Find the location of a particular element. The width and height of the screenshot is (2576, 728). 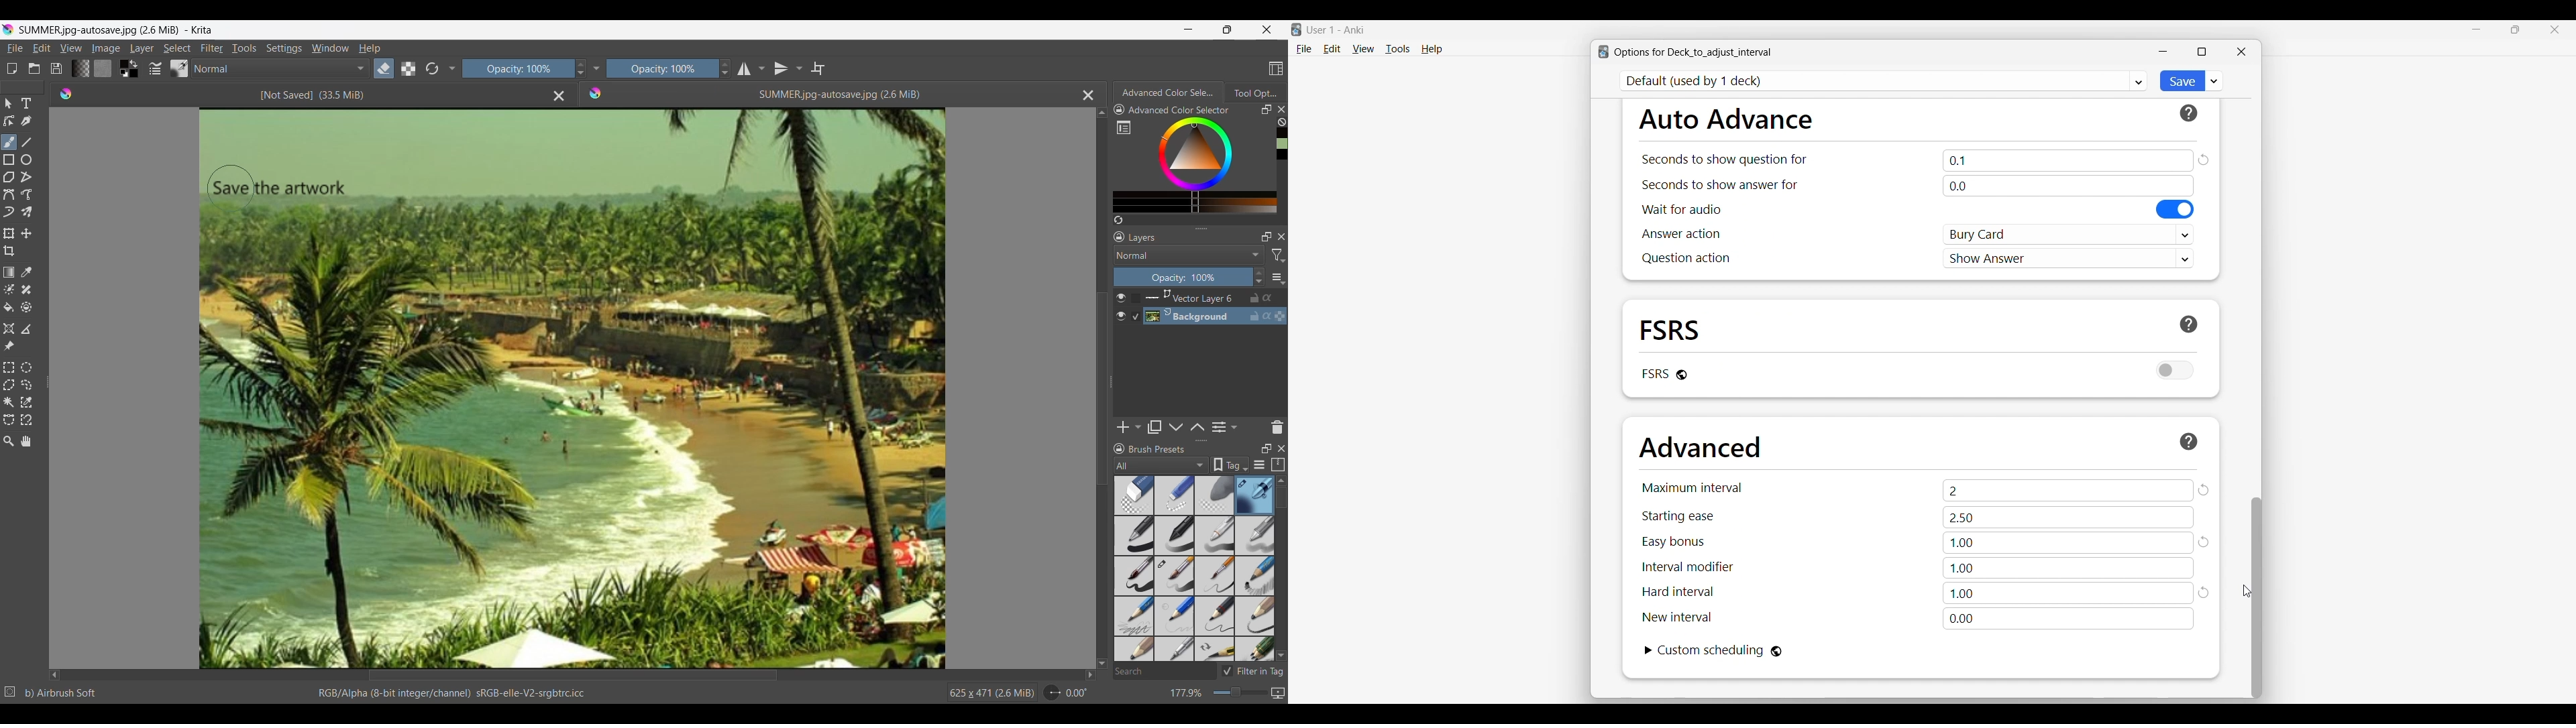

Freehand brush tool, current selection is located at coordinates (9, 142).